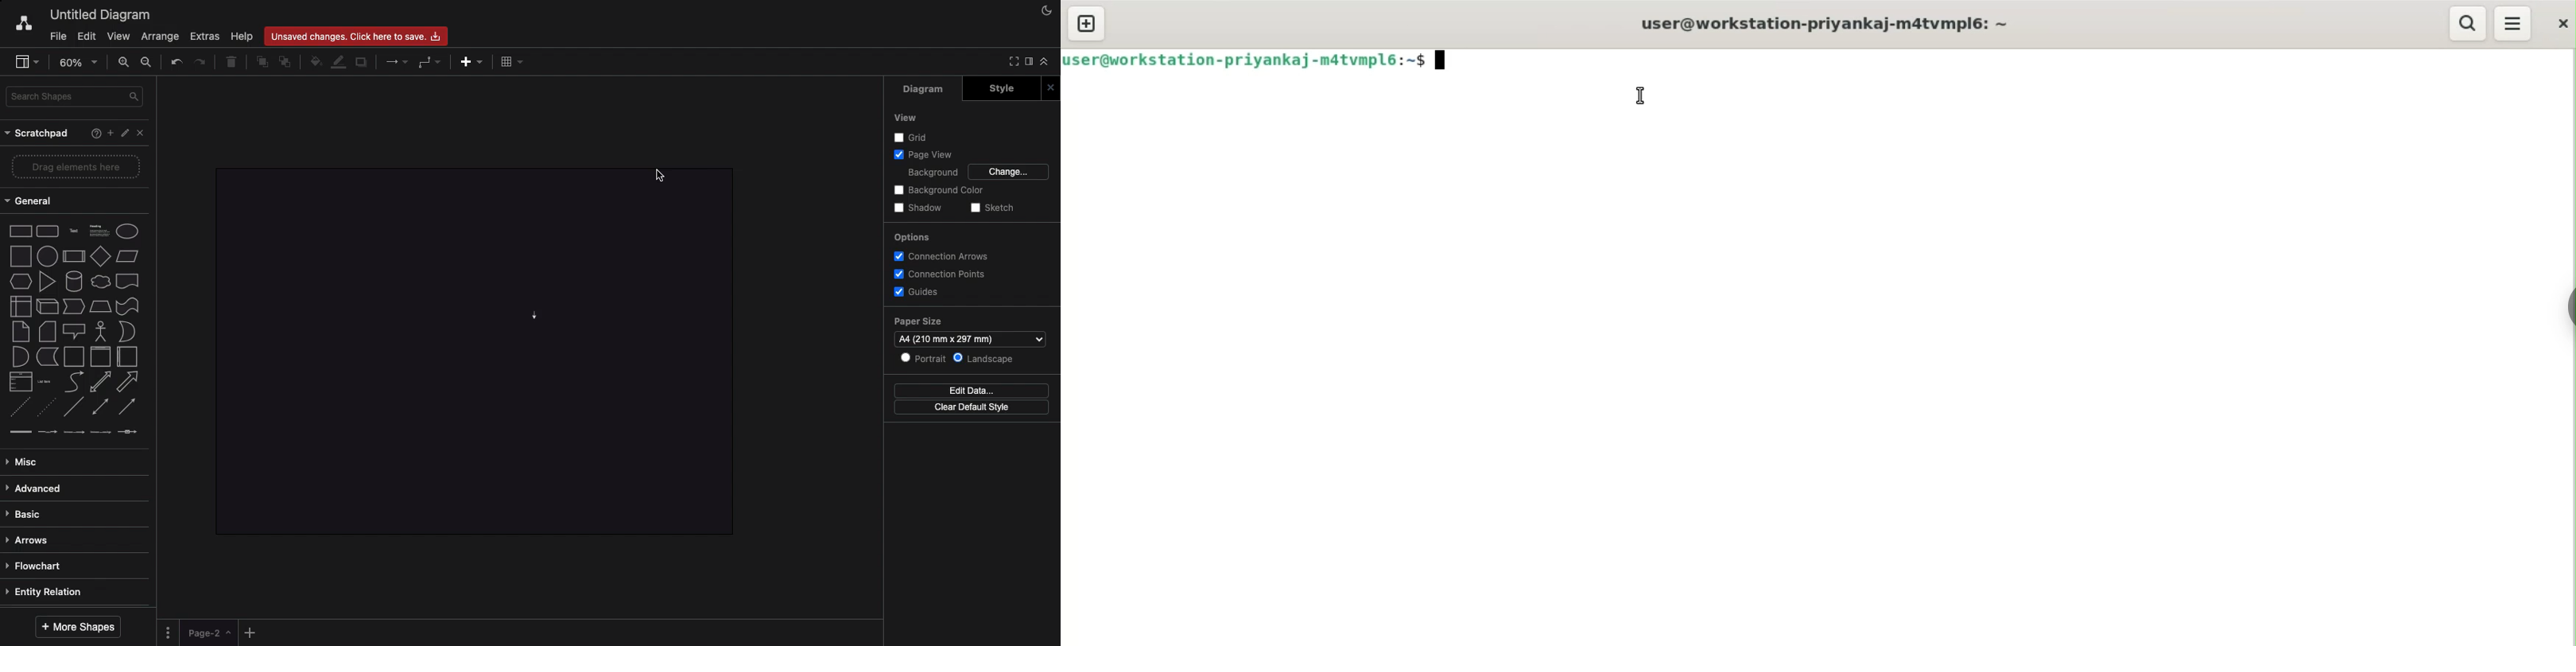  I want to click on More shapes, so click(79, 628).